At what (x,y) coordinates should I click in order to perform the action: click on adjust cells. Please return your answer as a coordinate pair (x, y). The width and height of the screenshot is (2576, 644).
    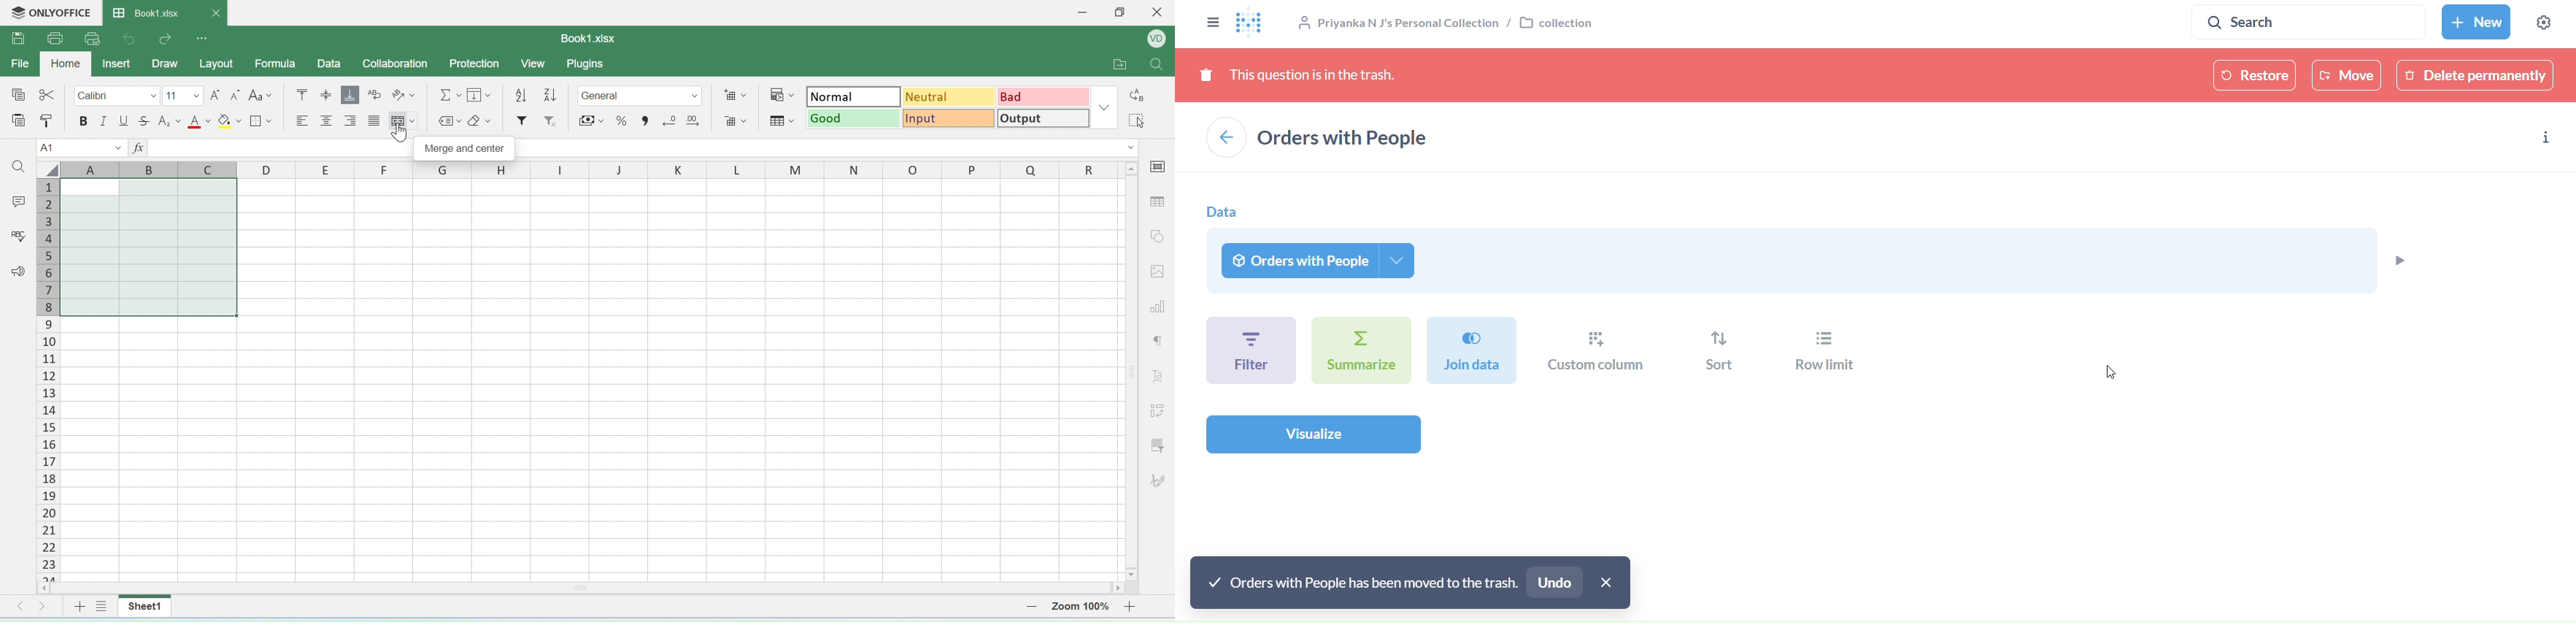
    Looking at the image, I should click on (1158, 411).